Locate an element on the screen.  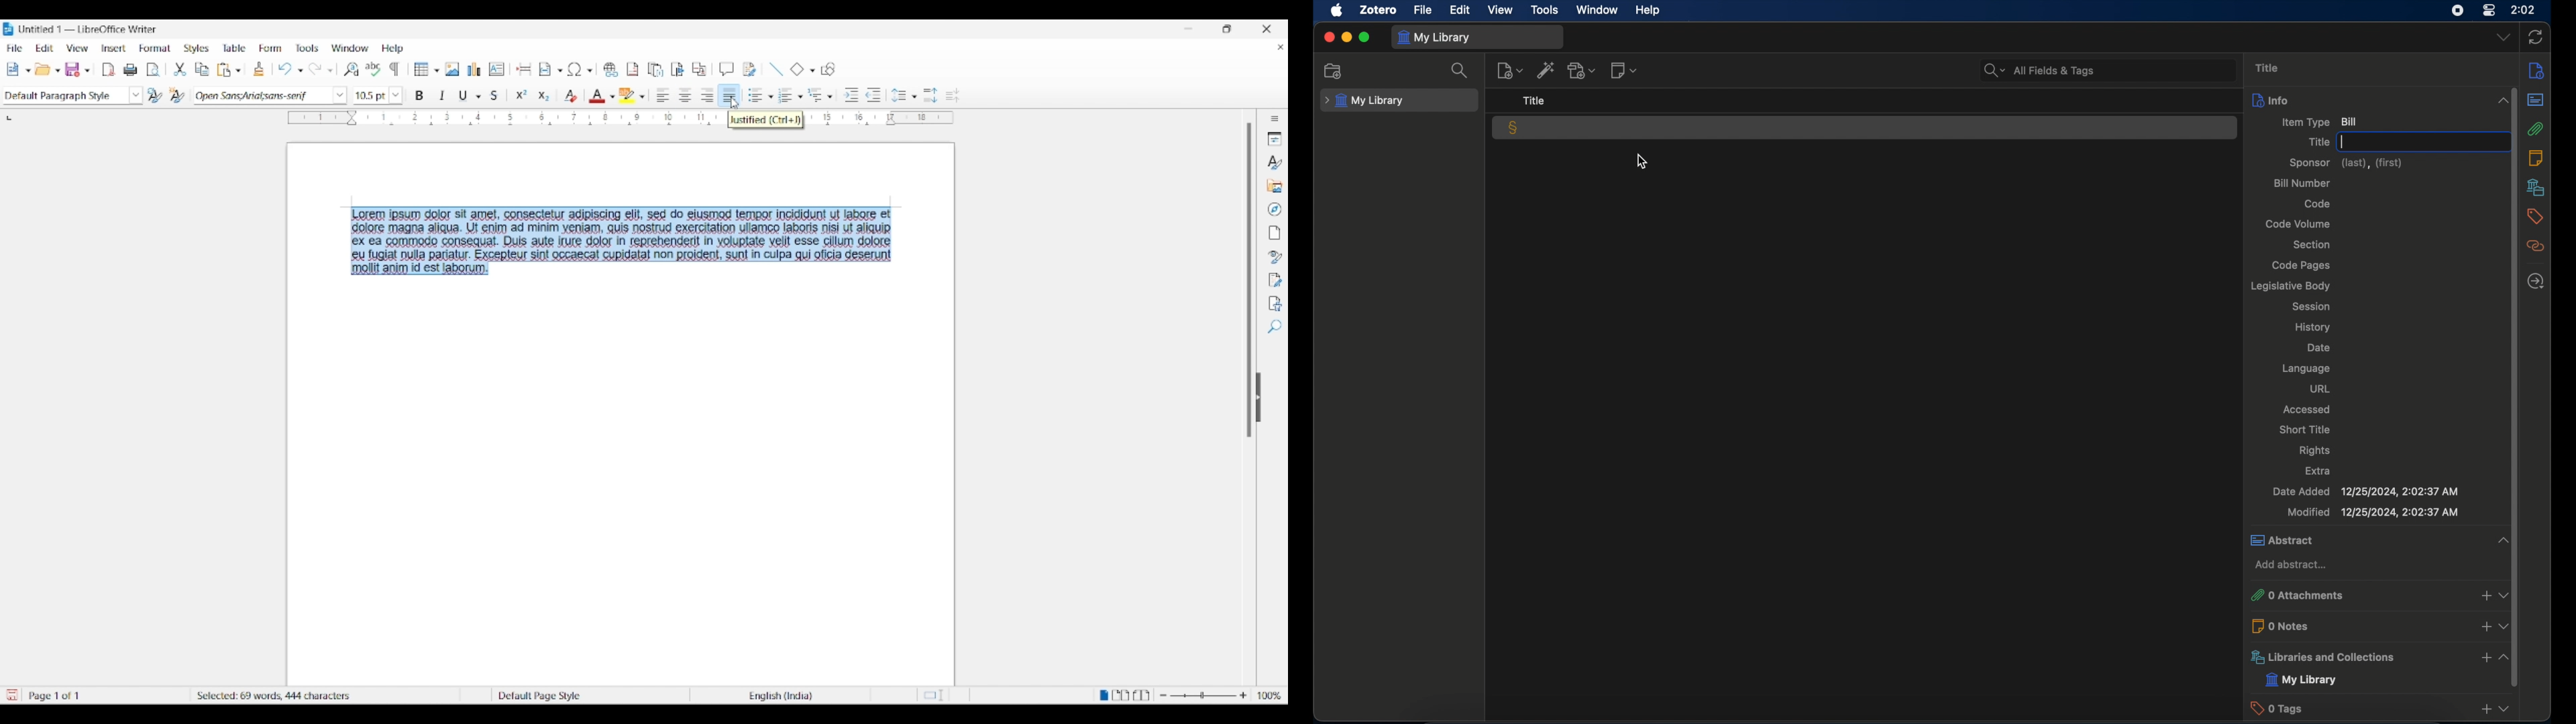
Table is located at coordinates (235, 48).